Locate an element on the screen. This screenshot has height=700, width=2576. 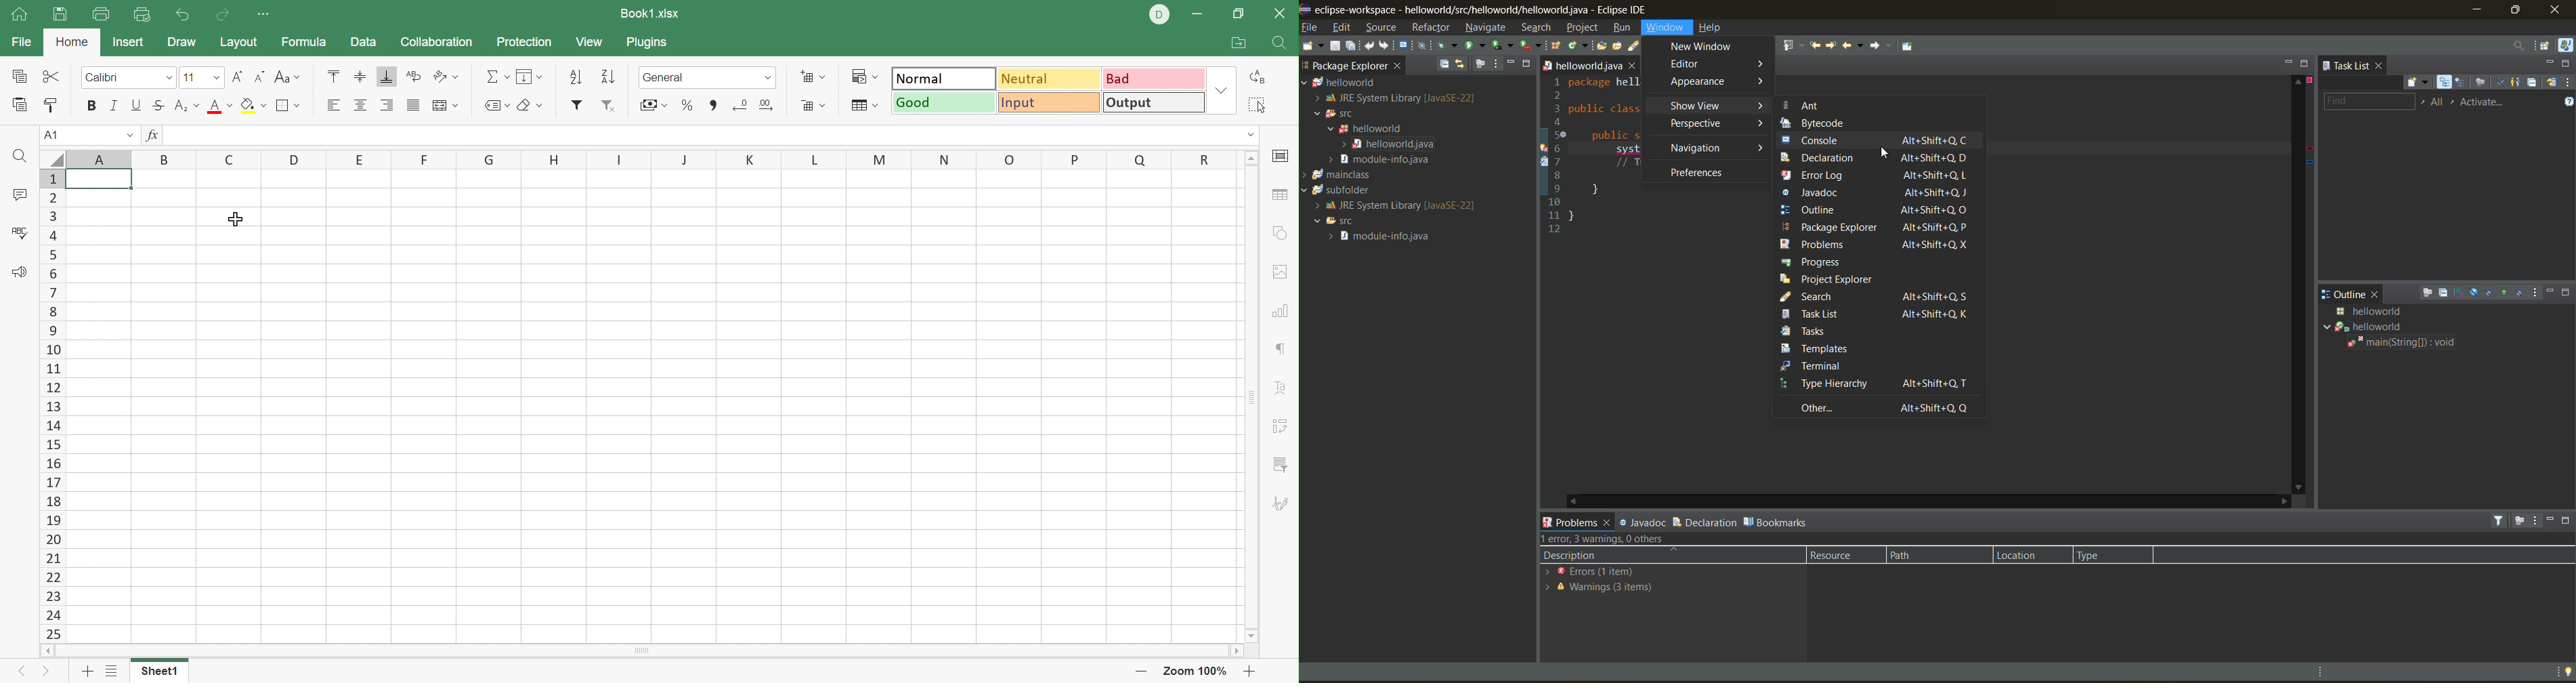
Drop Down is located at coordinates (213, 77).